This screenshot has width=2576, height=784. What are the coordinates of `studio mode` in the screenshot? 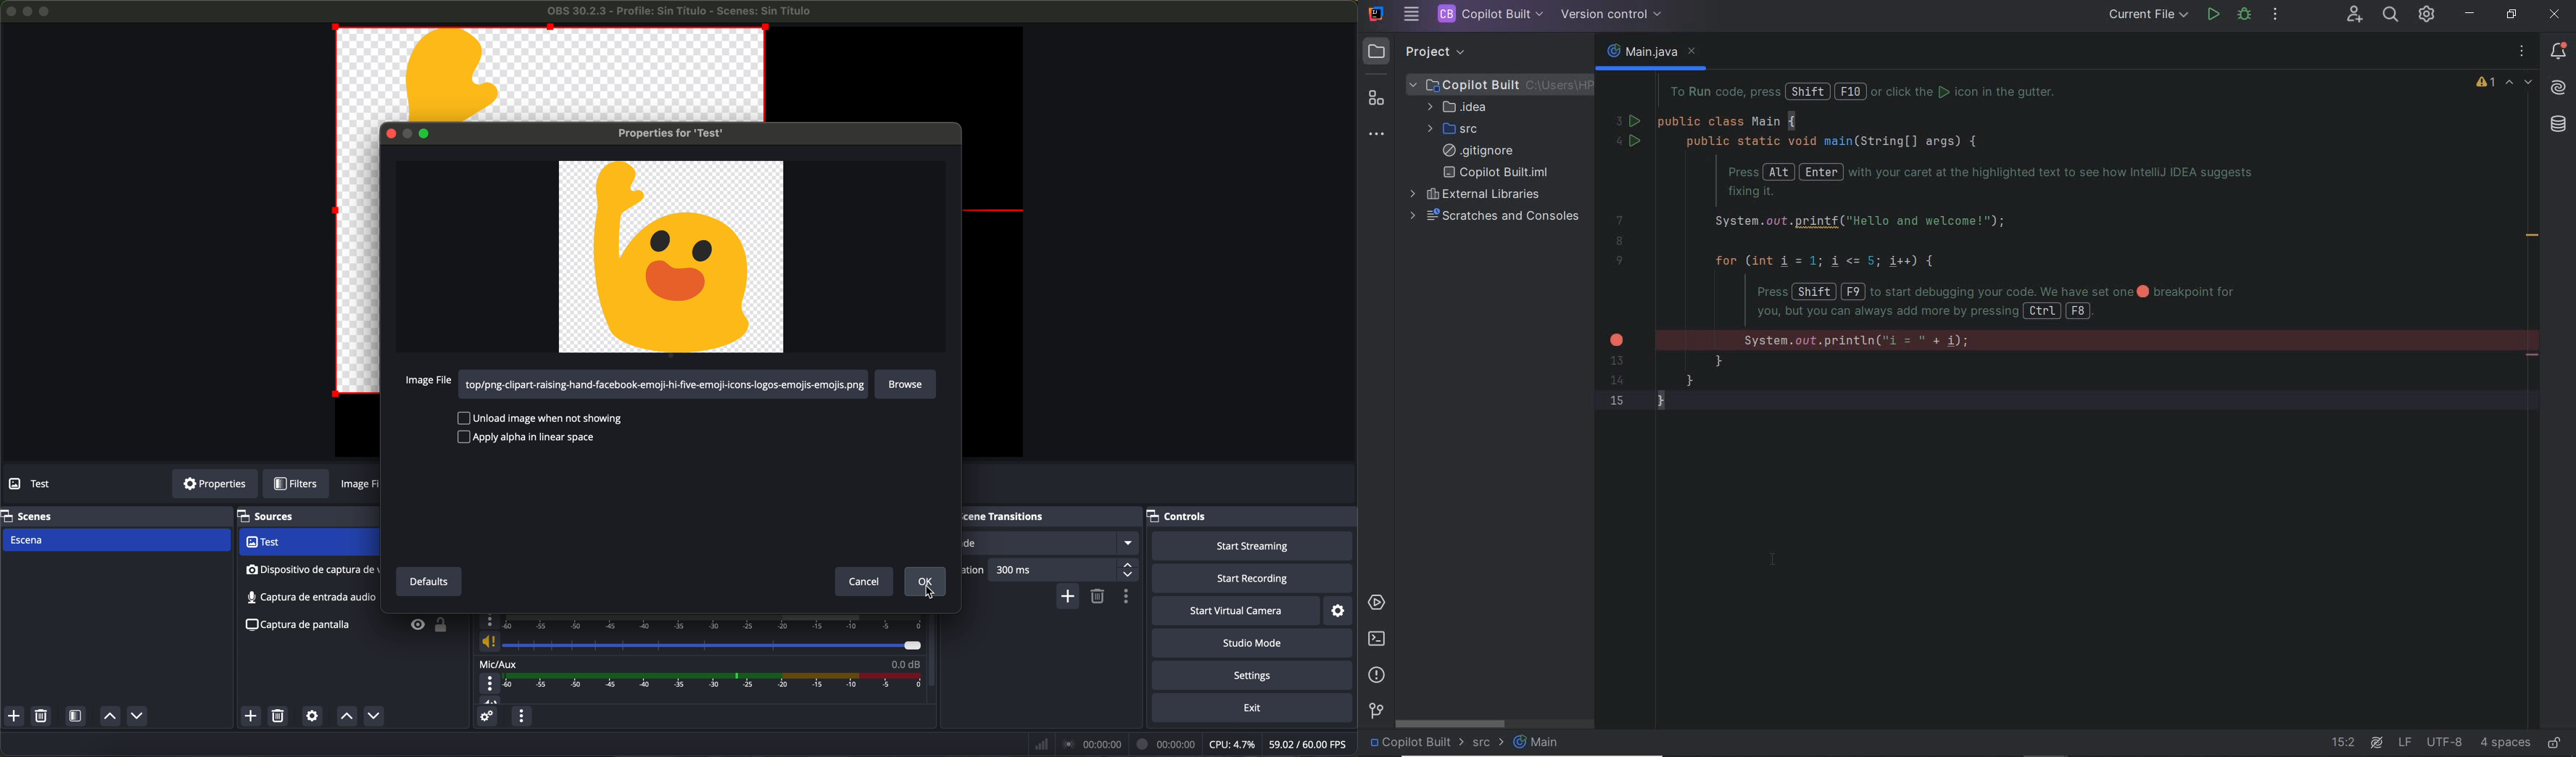 It's located at (1253, 643).